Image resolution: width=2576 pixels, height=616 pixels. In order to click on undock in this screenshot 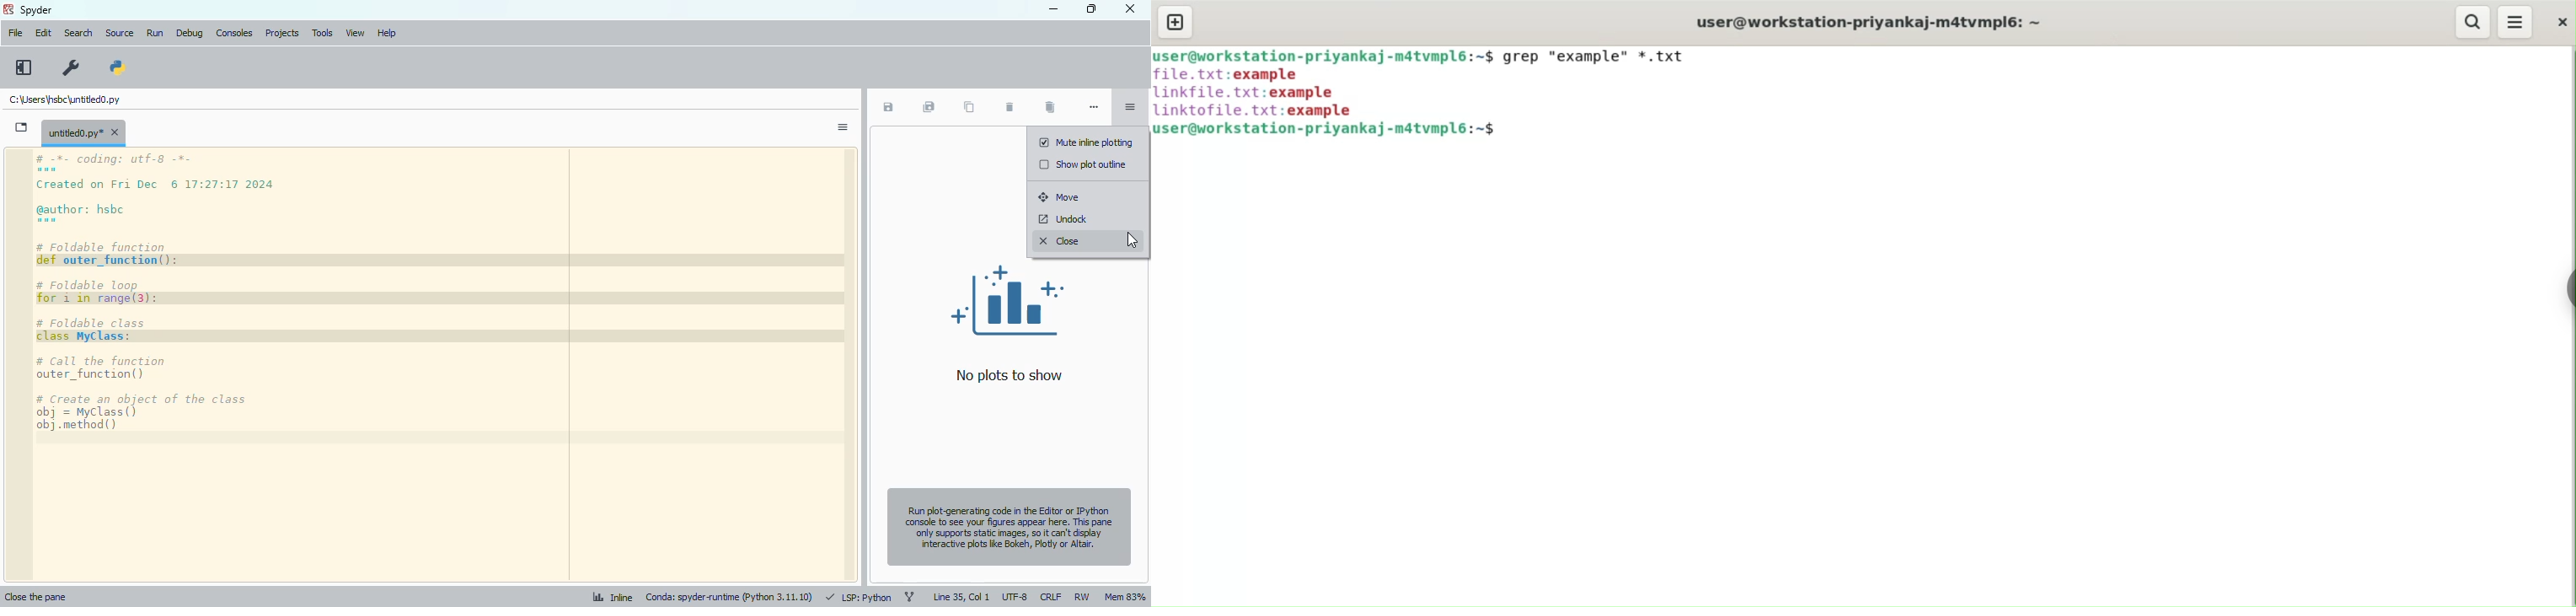, I will do `click(1062, 220)`.